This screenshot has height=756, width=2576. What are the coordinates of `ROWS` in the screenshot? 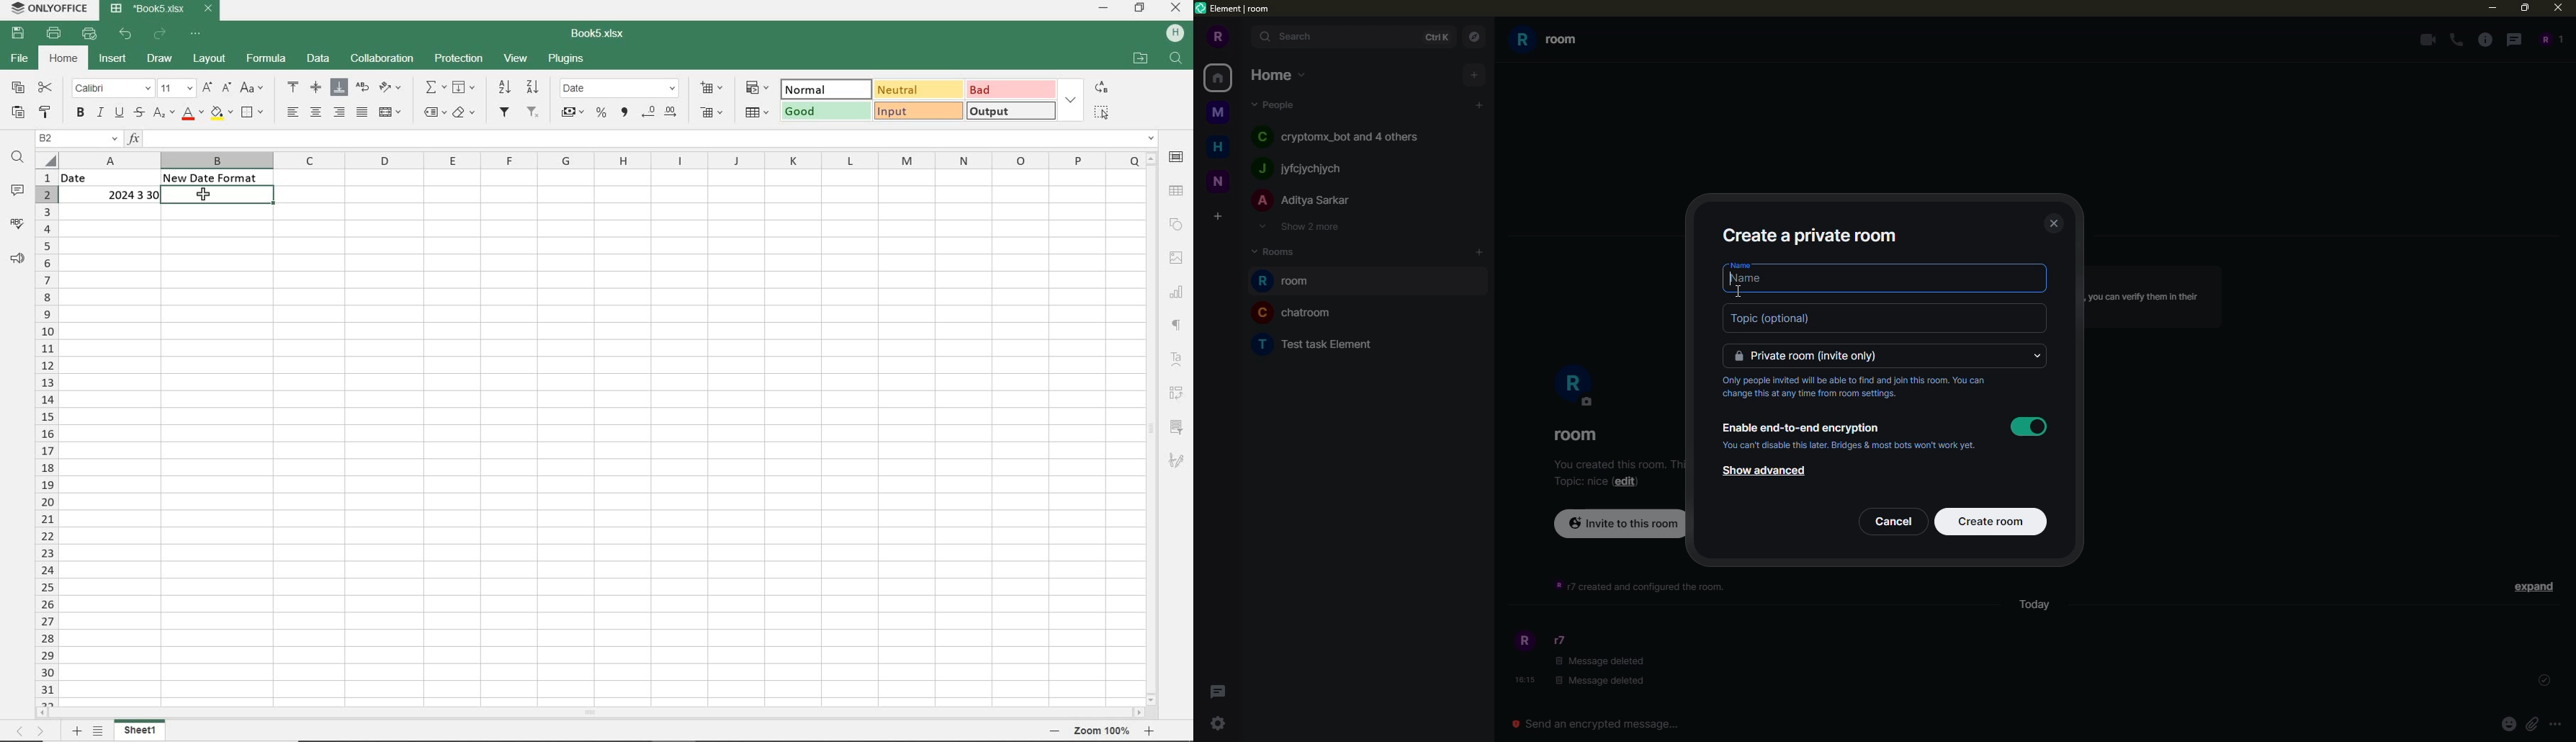 It's located at (45, 428).